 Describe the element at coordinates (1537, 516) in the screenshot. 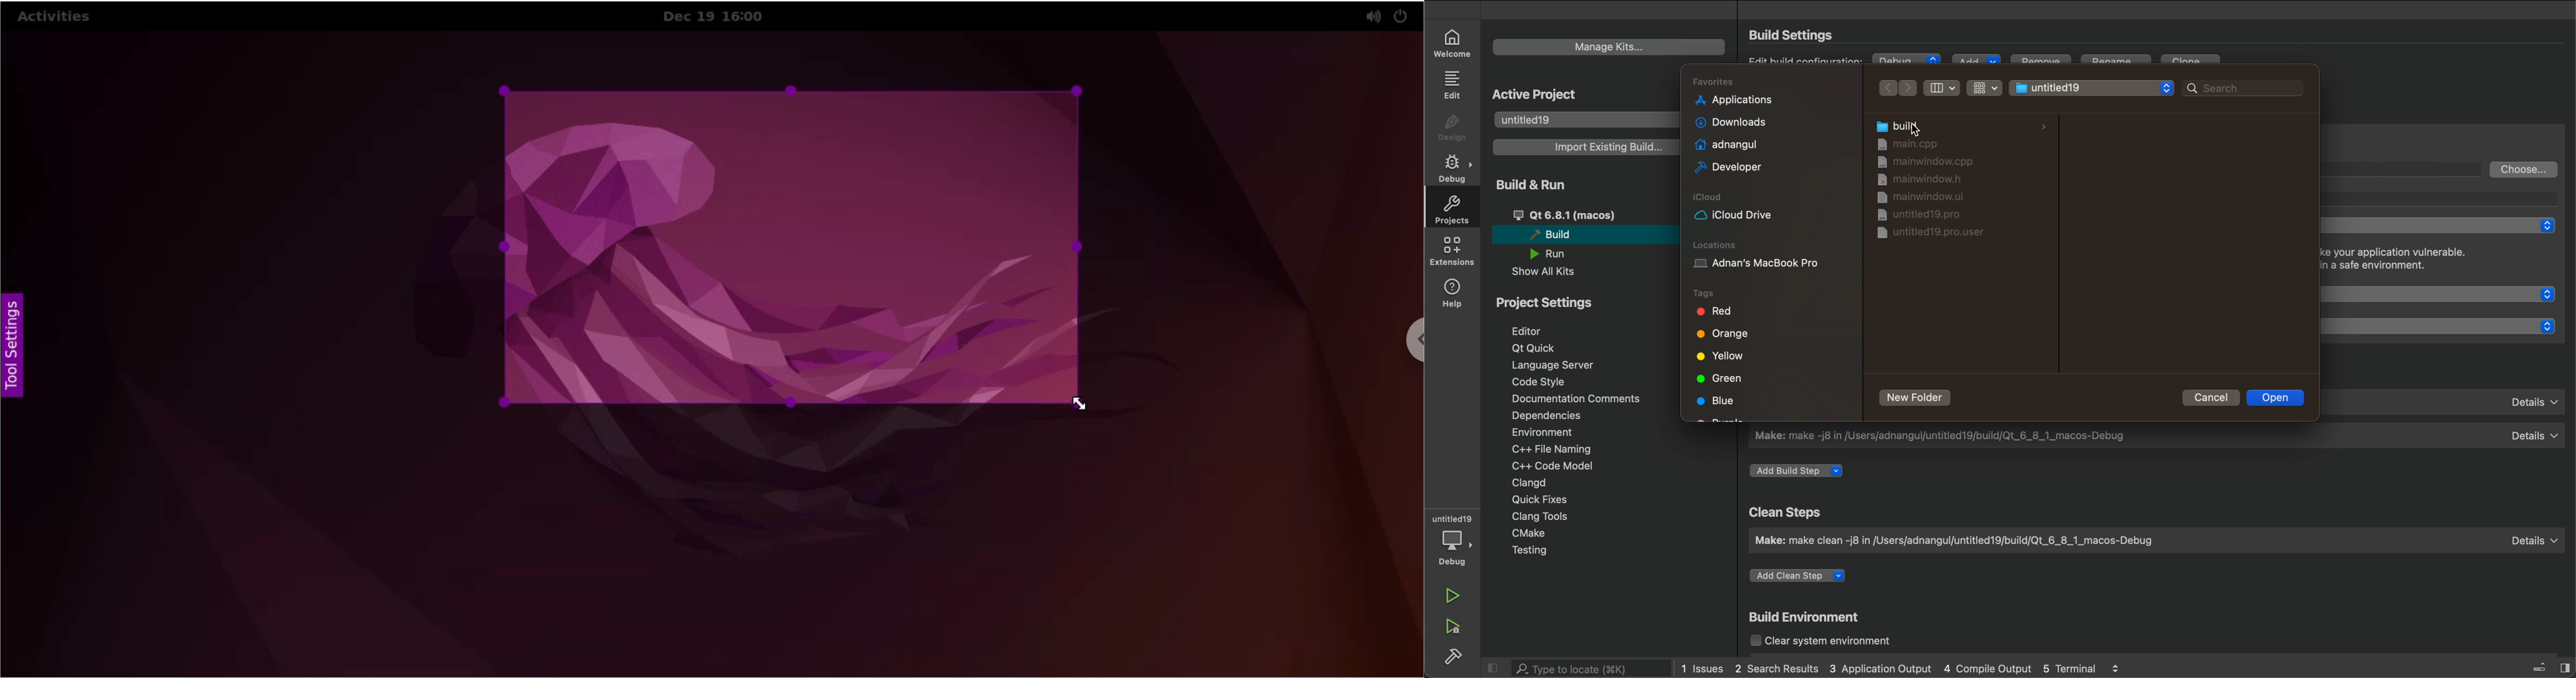

I see `clang tools` at that location.